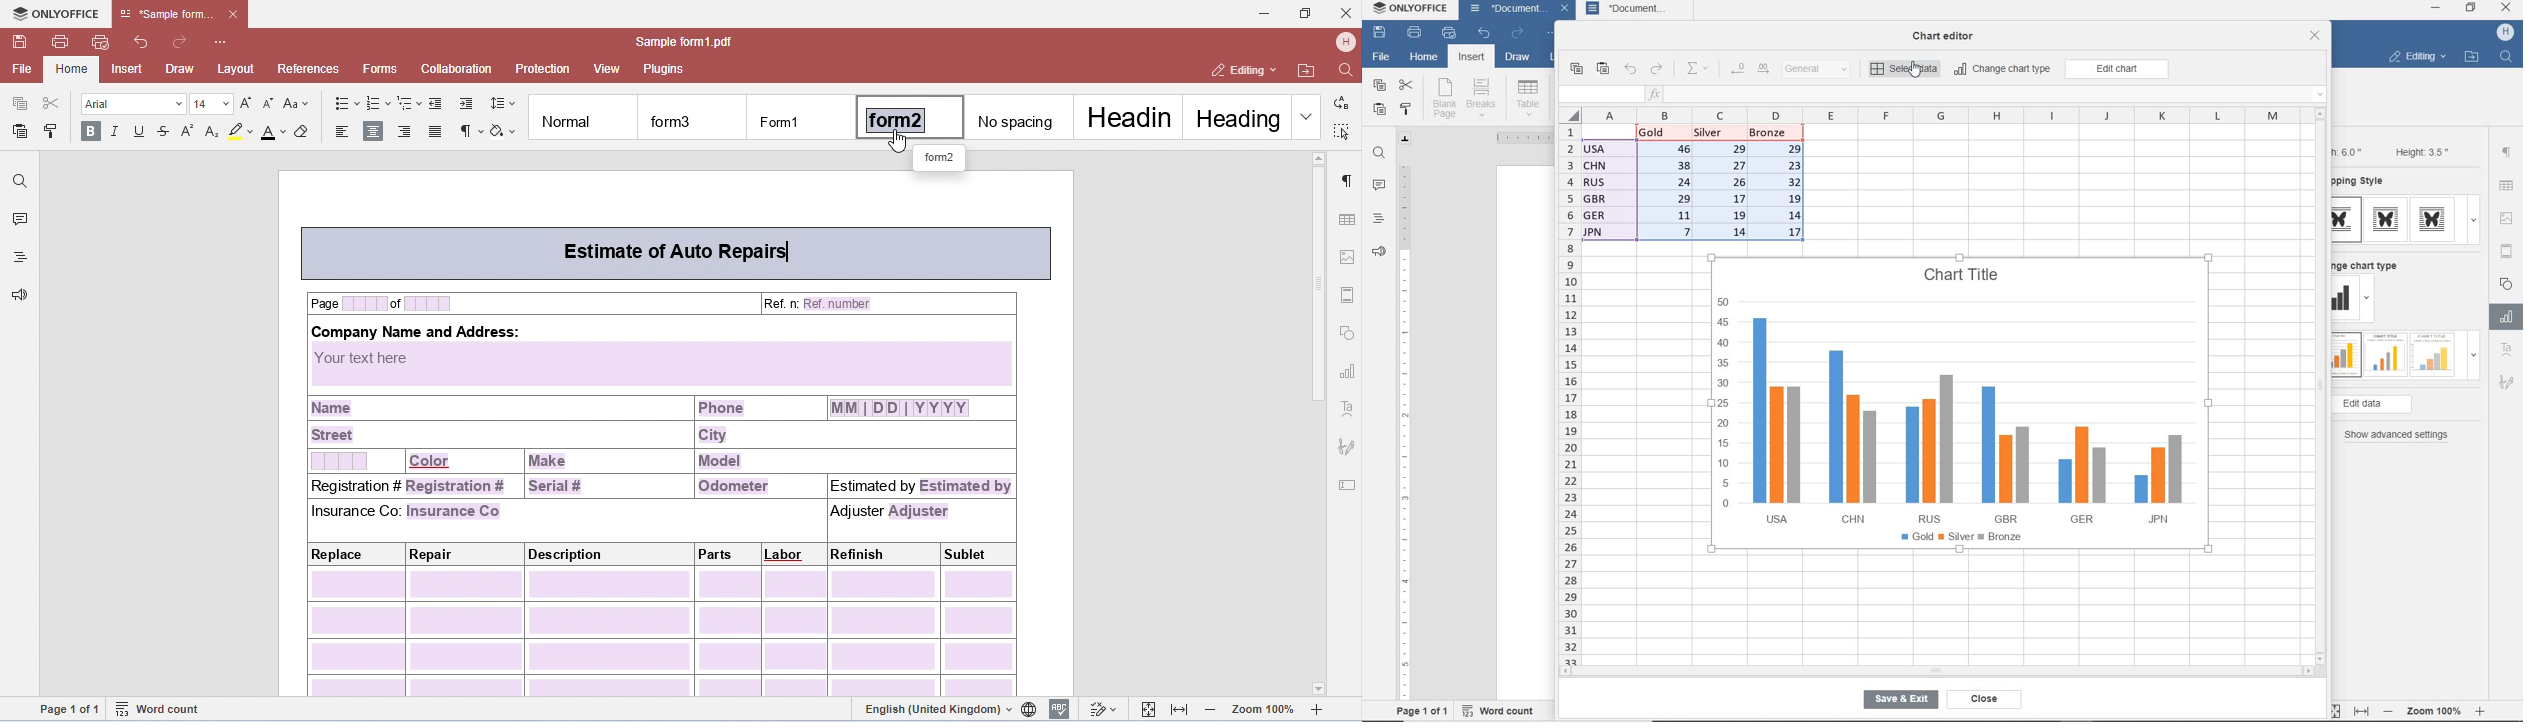 The image size is (2548, 728). Describe the element at coordinates (1901, 701) in the screenshot. I see `save & exit` at that location.